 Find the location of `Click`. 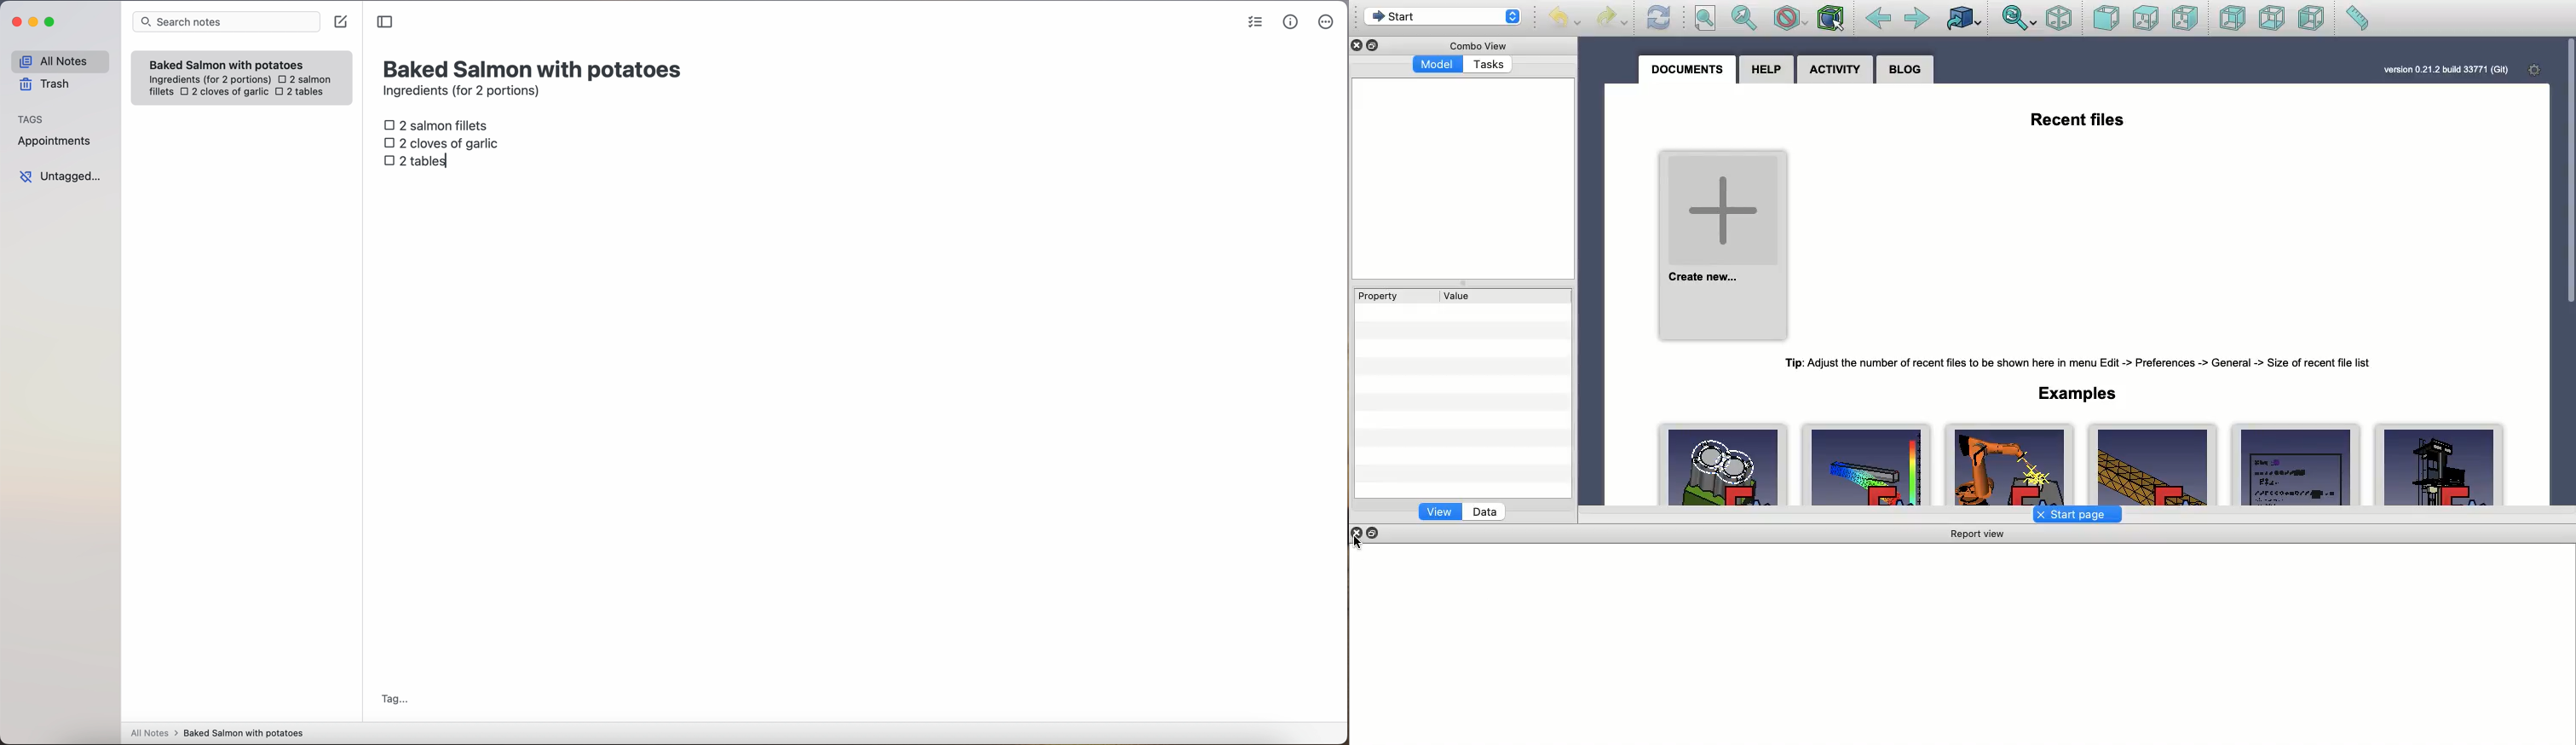

Click is located at coordinates (1363, 542).